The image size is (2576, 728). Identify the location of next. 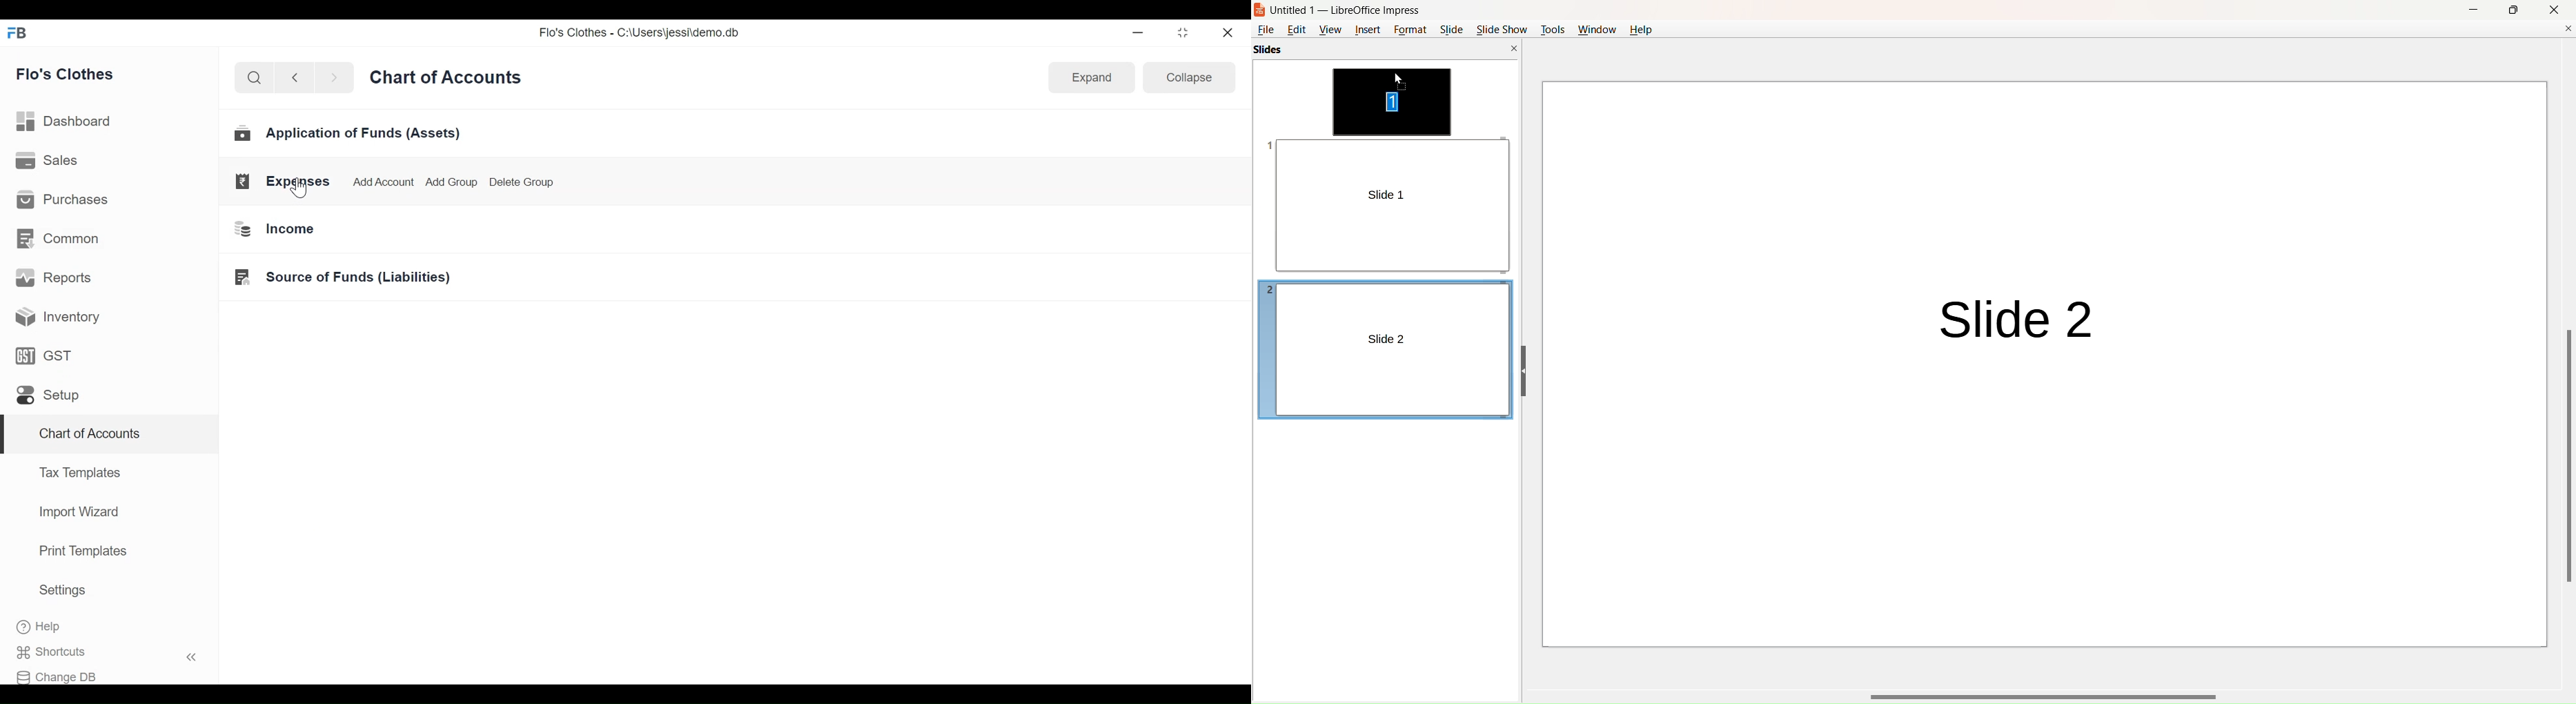
(336, 80).